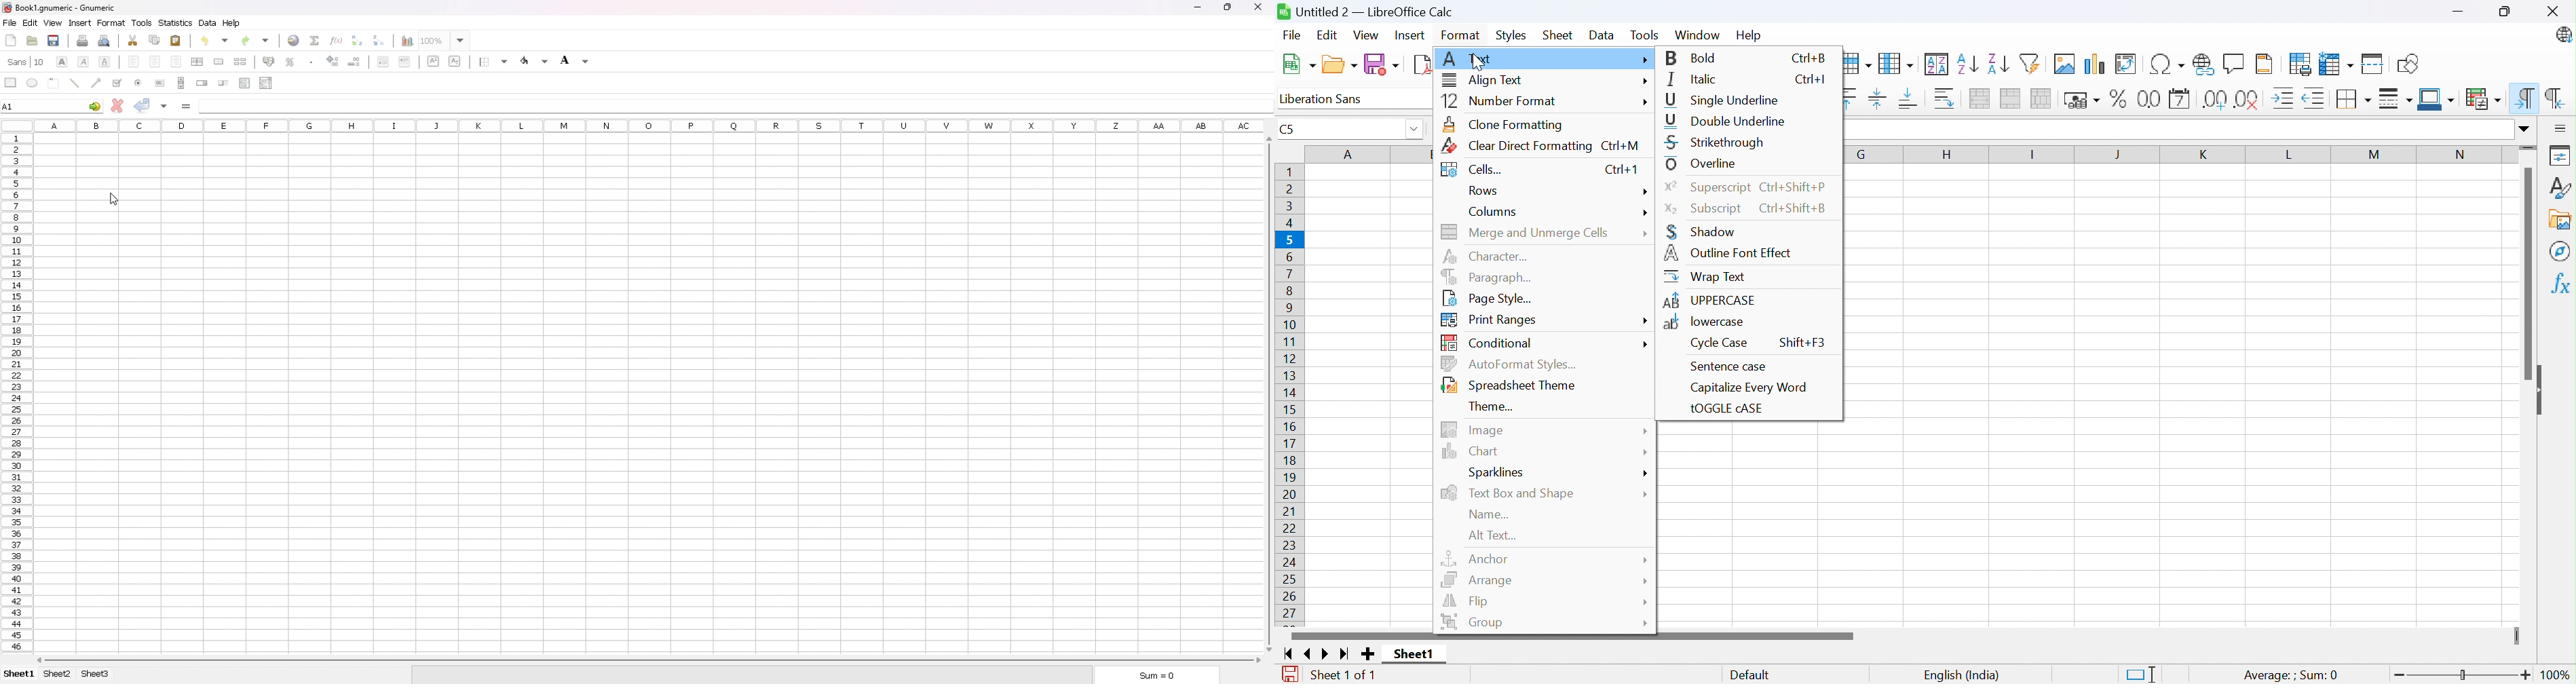 This screenshot has width=2576, height=700. What do you see at coordinates (1474, 430) in the screenshot?
I see `Image` at bounding box center [1474, 430].